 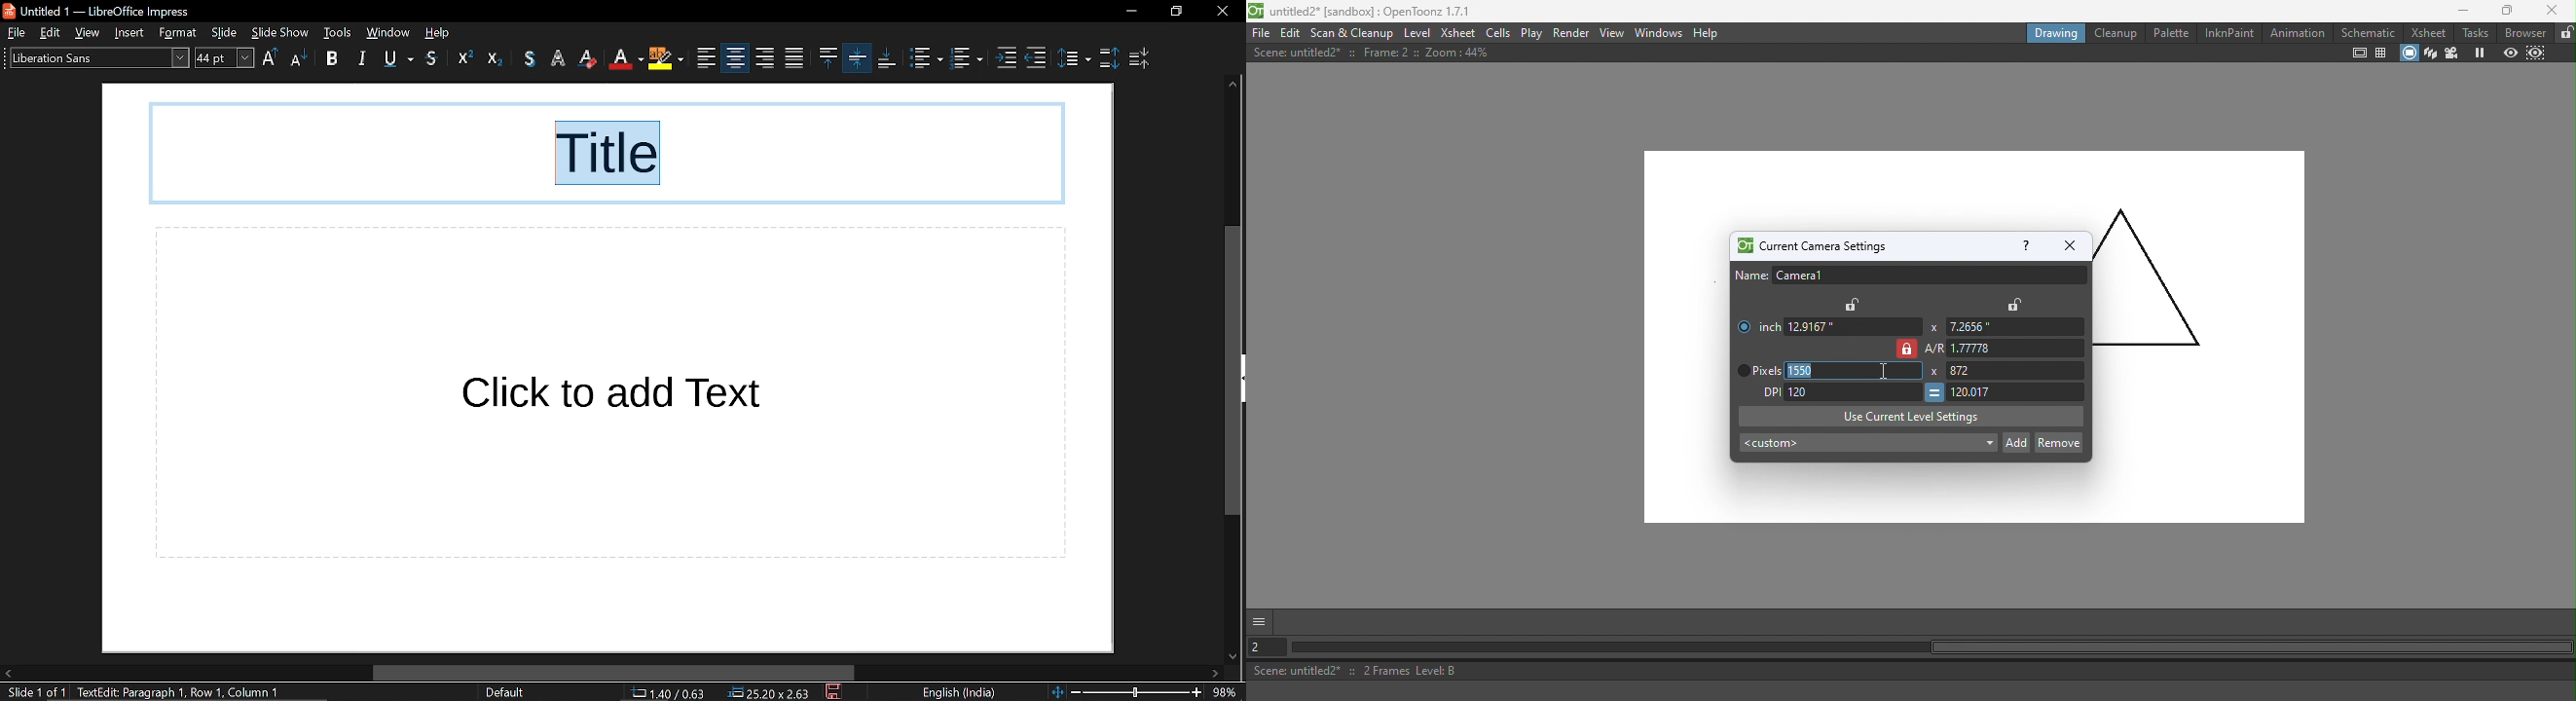 I want to click on outline, so click(x=532, y=58).